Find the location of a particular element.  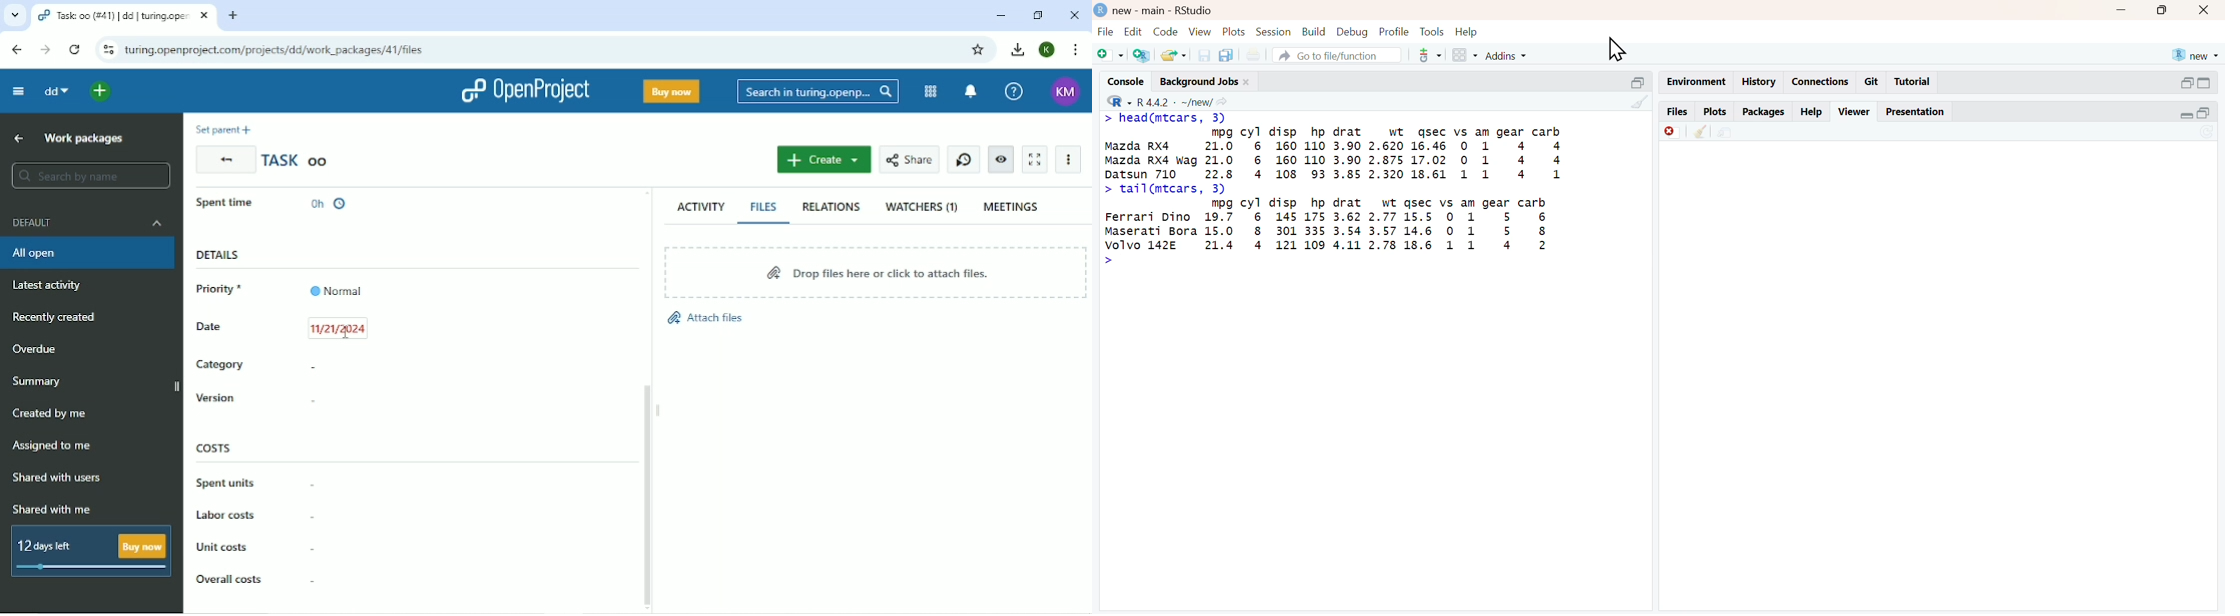

text cursor is located at coordinates (1620, 51).